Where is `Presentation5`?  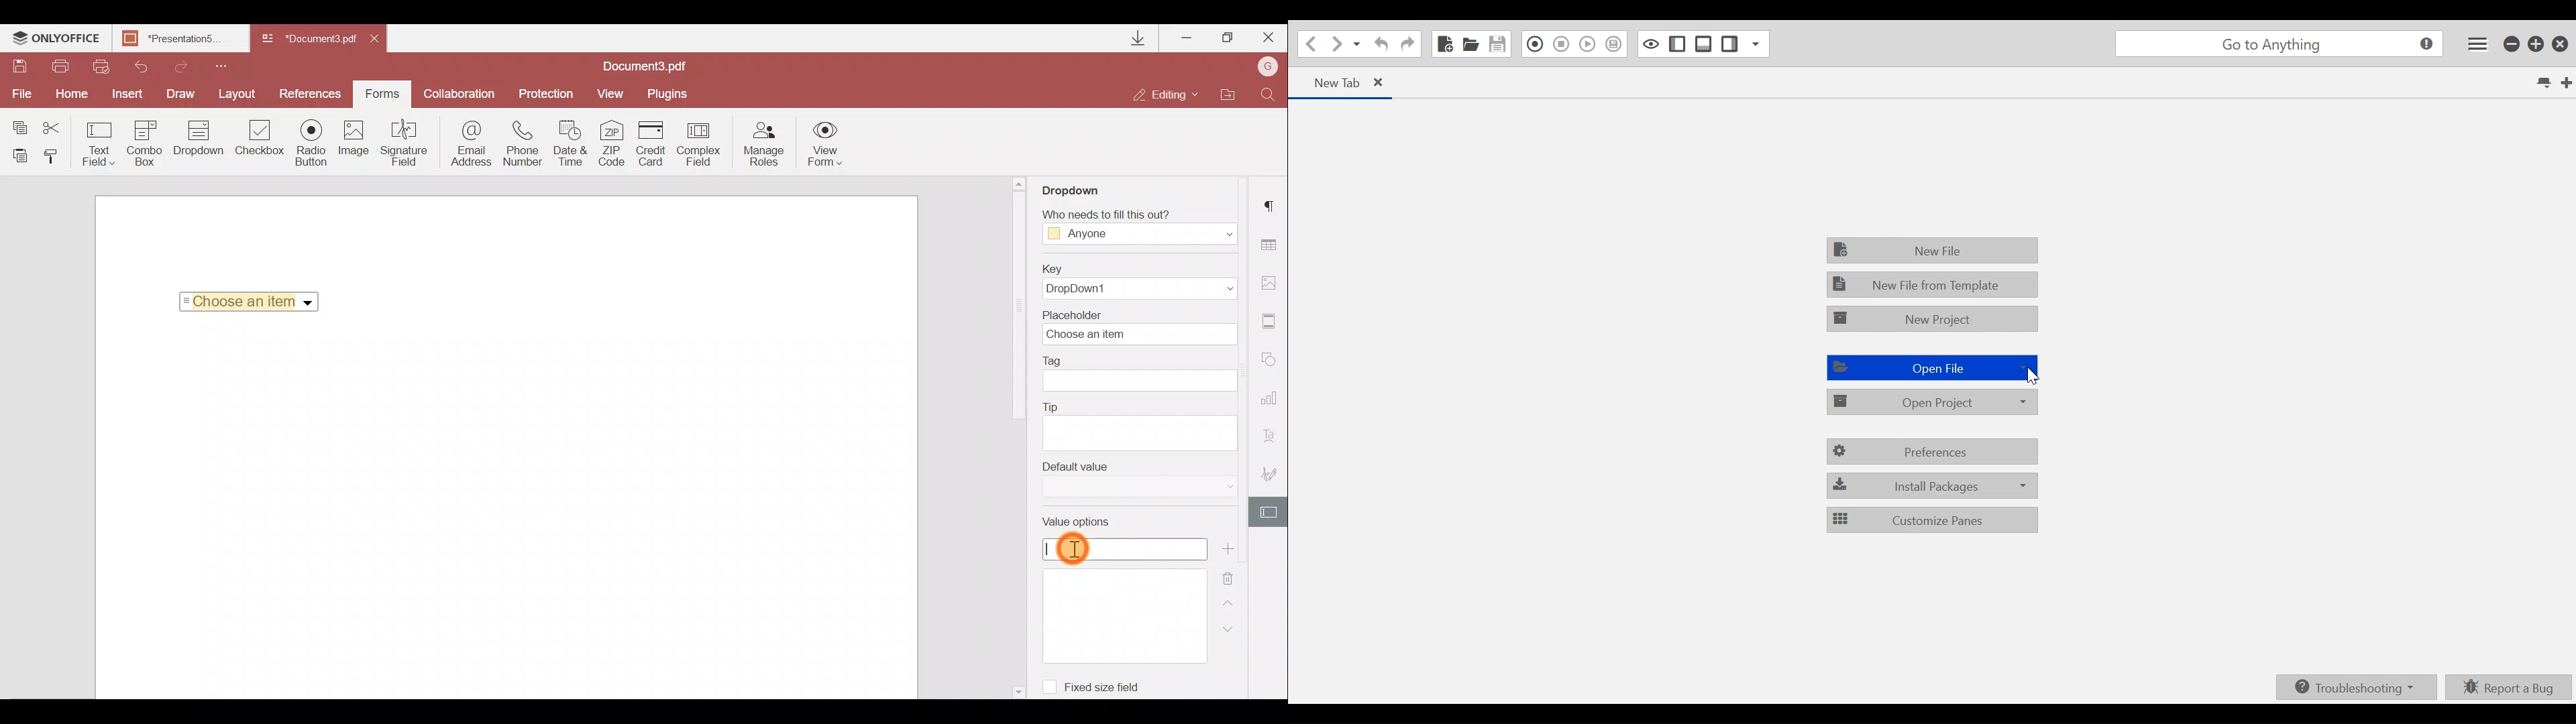 Presentation5 is located at coordinates (178, 40).